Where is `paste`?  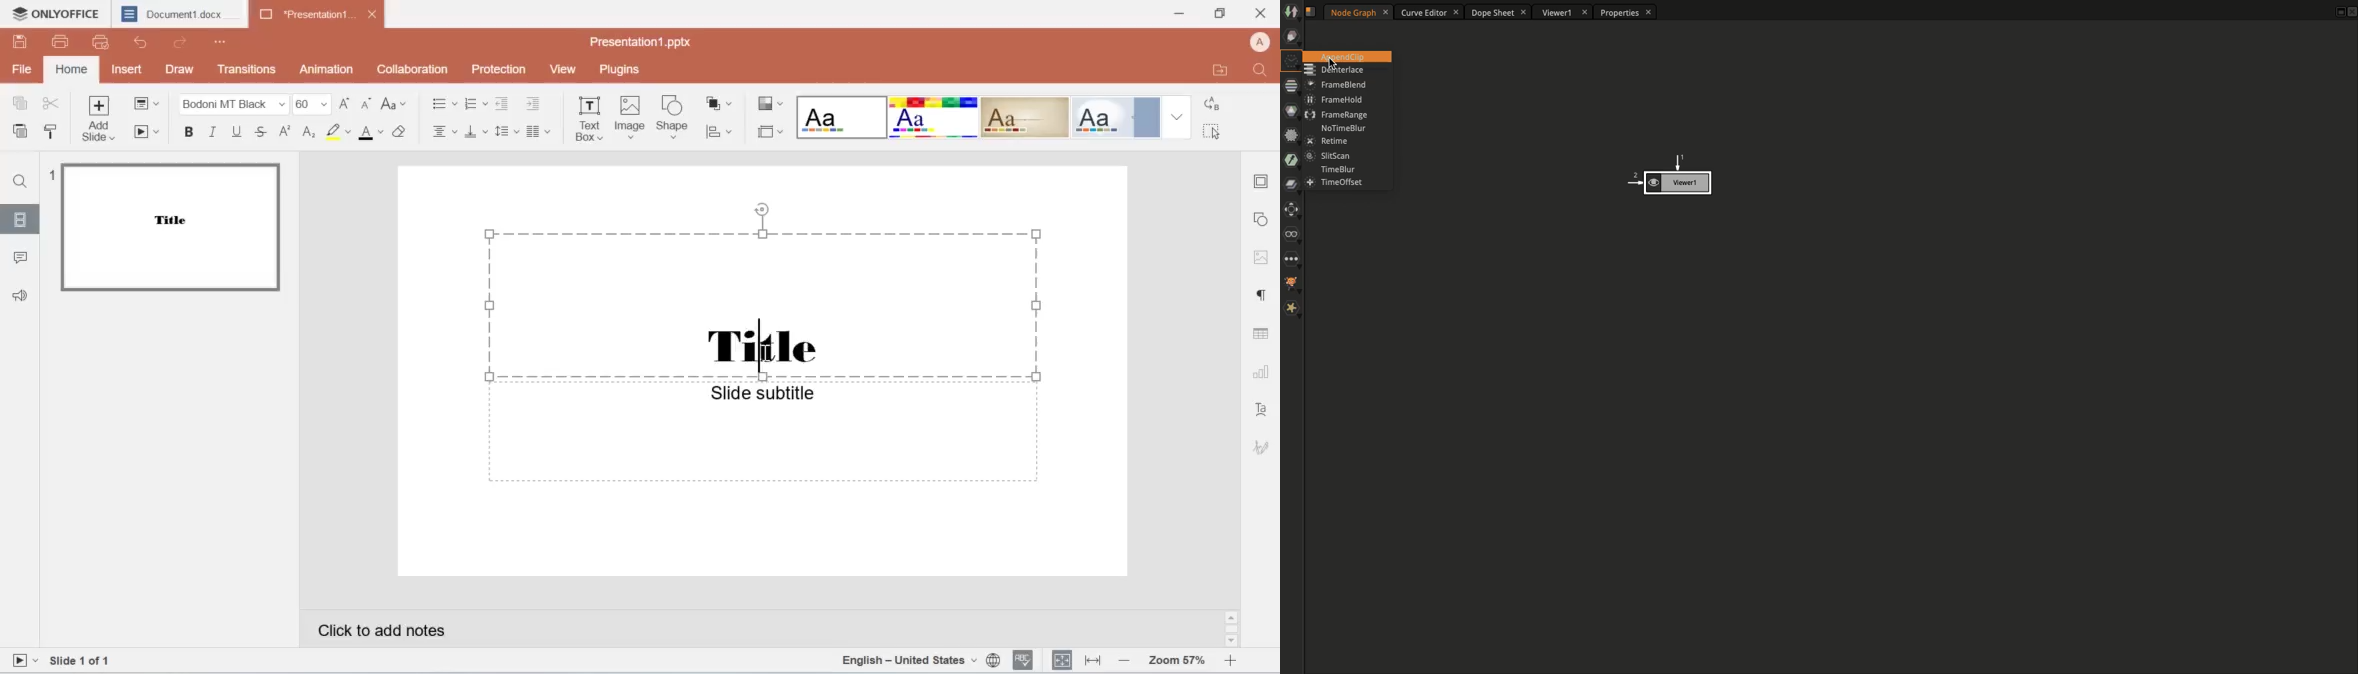 paste is located at coordinates (21, 132).